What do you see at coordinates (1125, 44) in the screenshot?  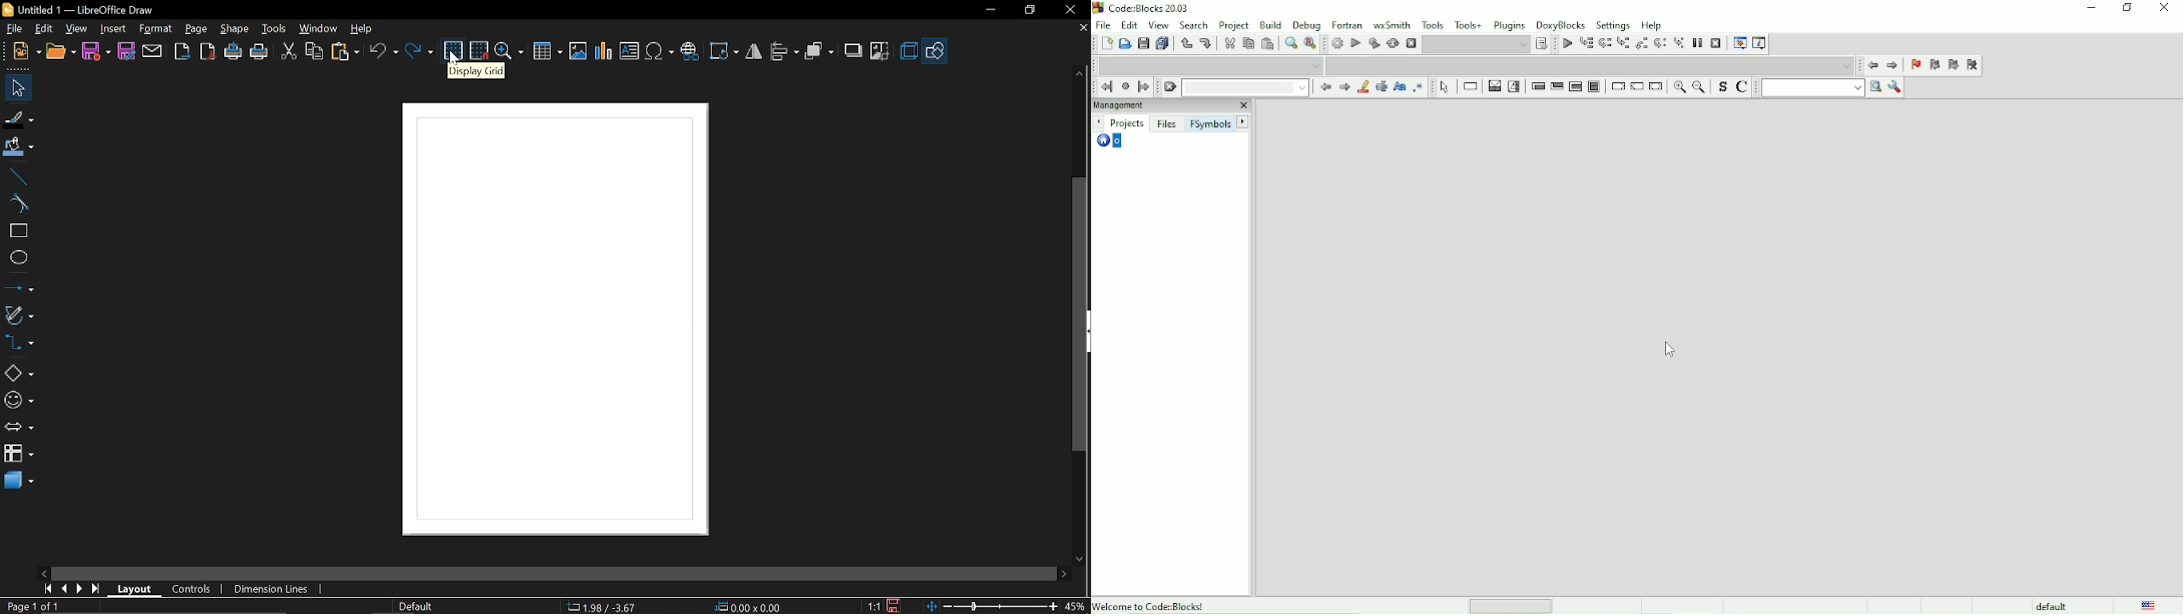 I see `Open` at bounding box center [1125, 44].